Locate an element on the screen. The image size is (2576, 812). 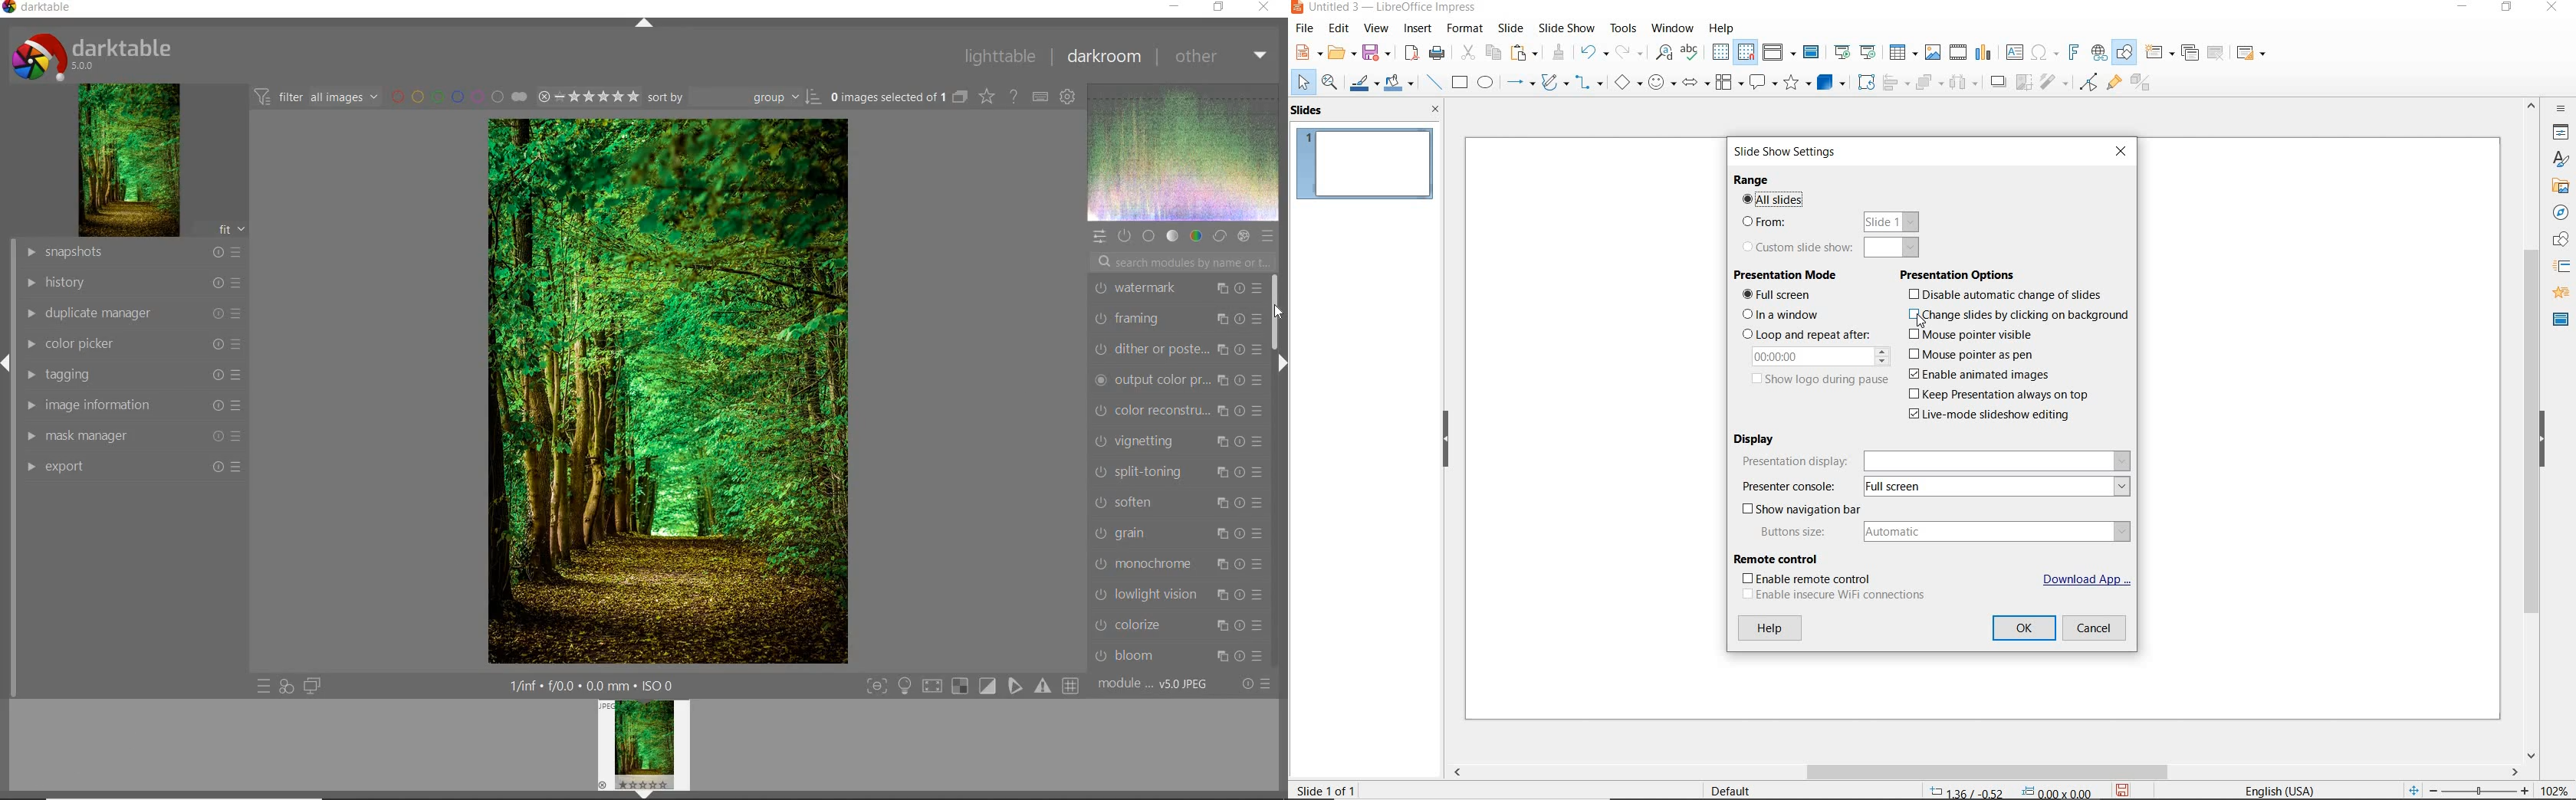
FILTER BY IMAGE COLOR LABEL is located at coordinates (456, 95).